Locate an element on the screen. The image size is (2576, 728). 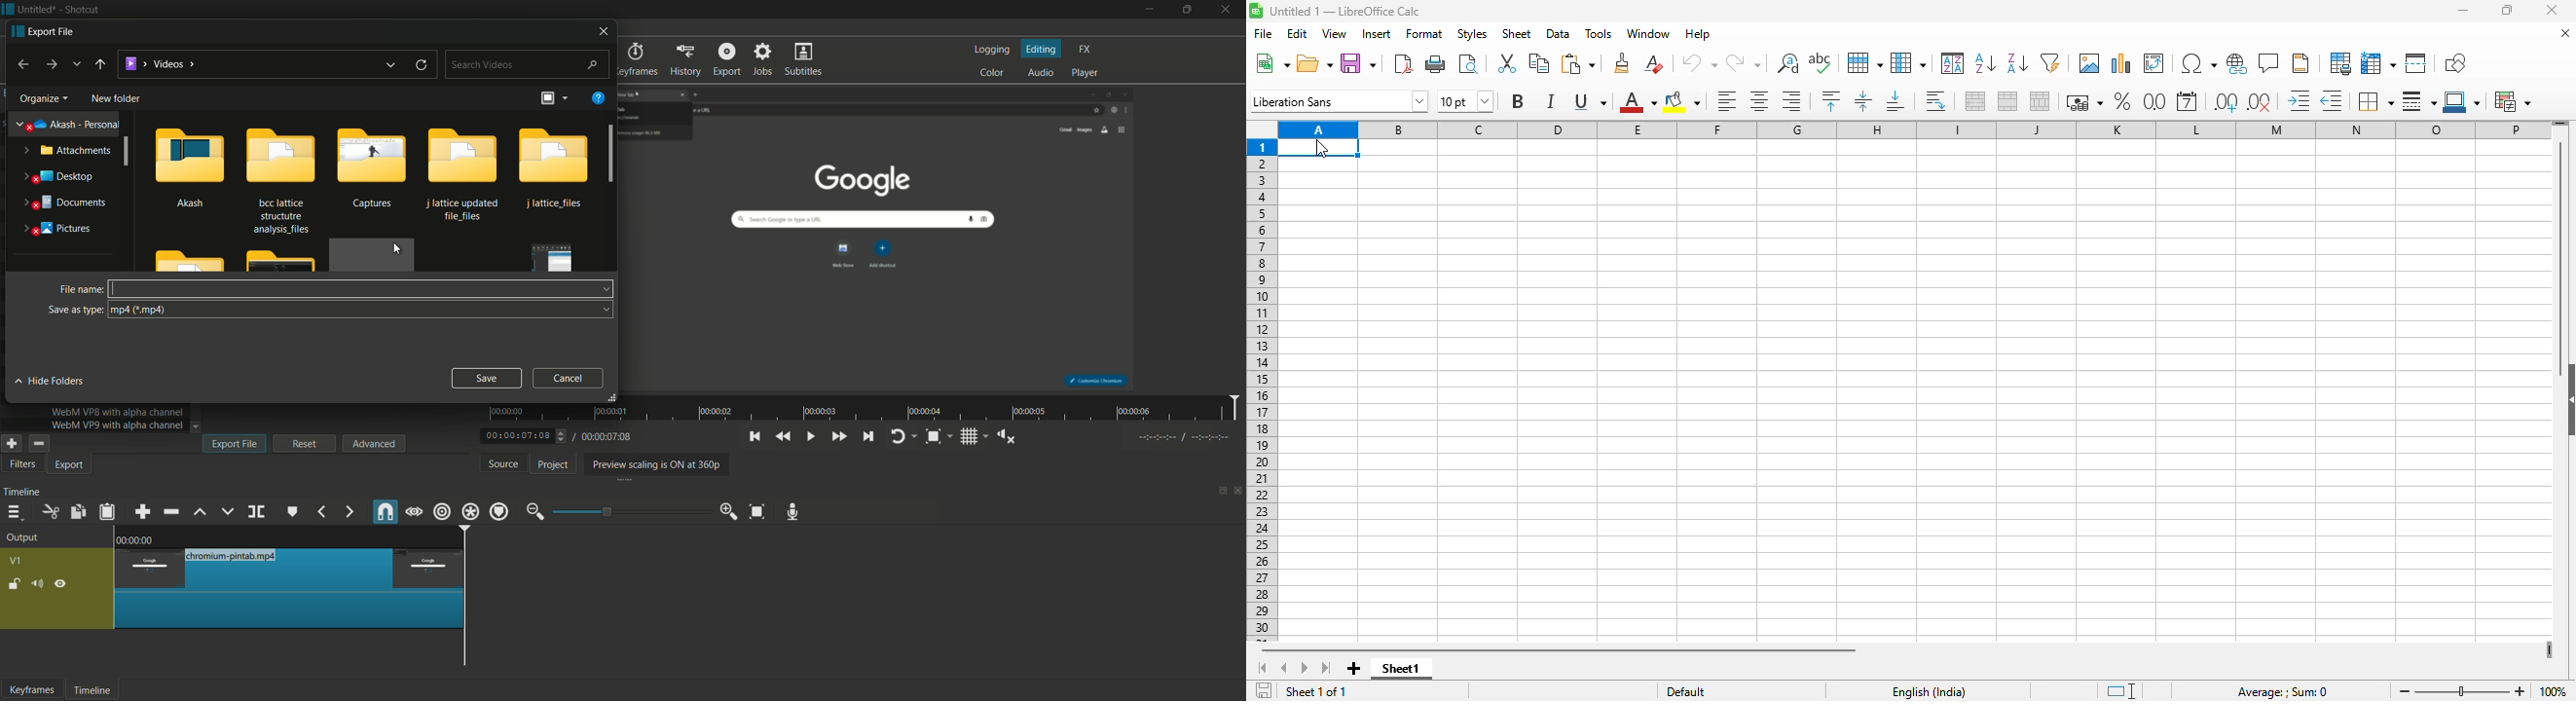
minimize is located at coordinates (2462, 10).